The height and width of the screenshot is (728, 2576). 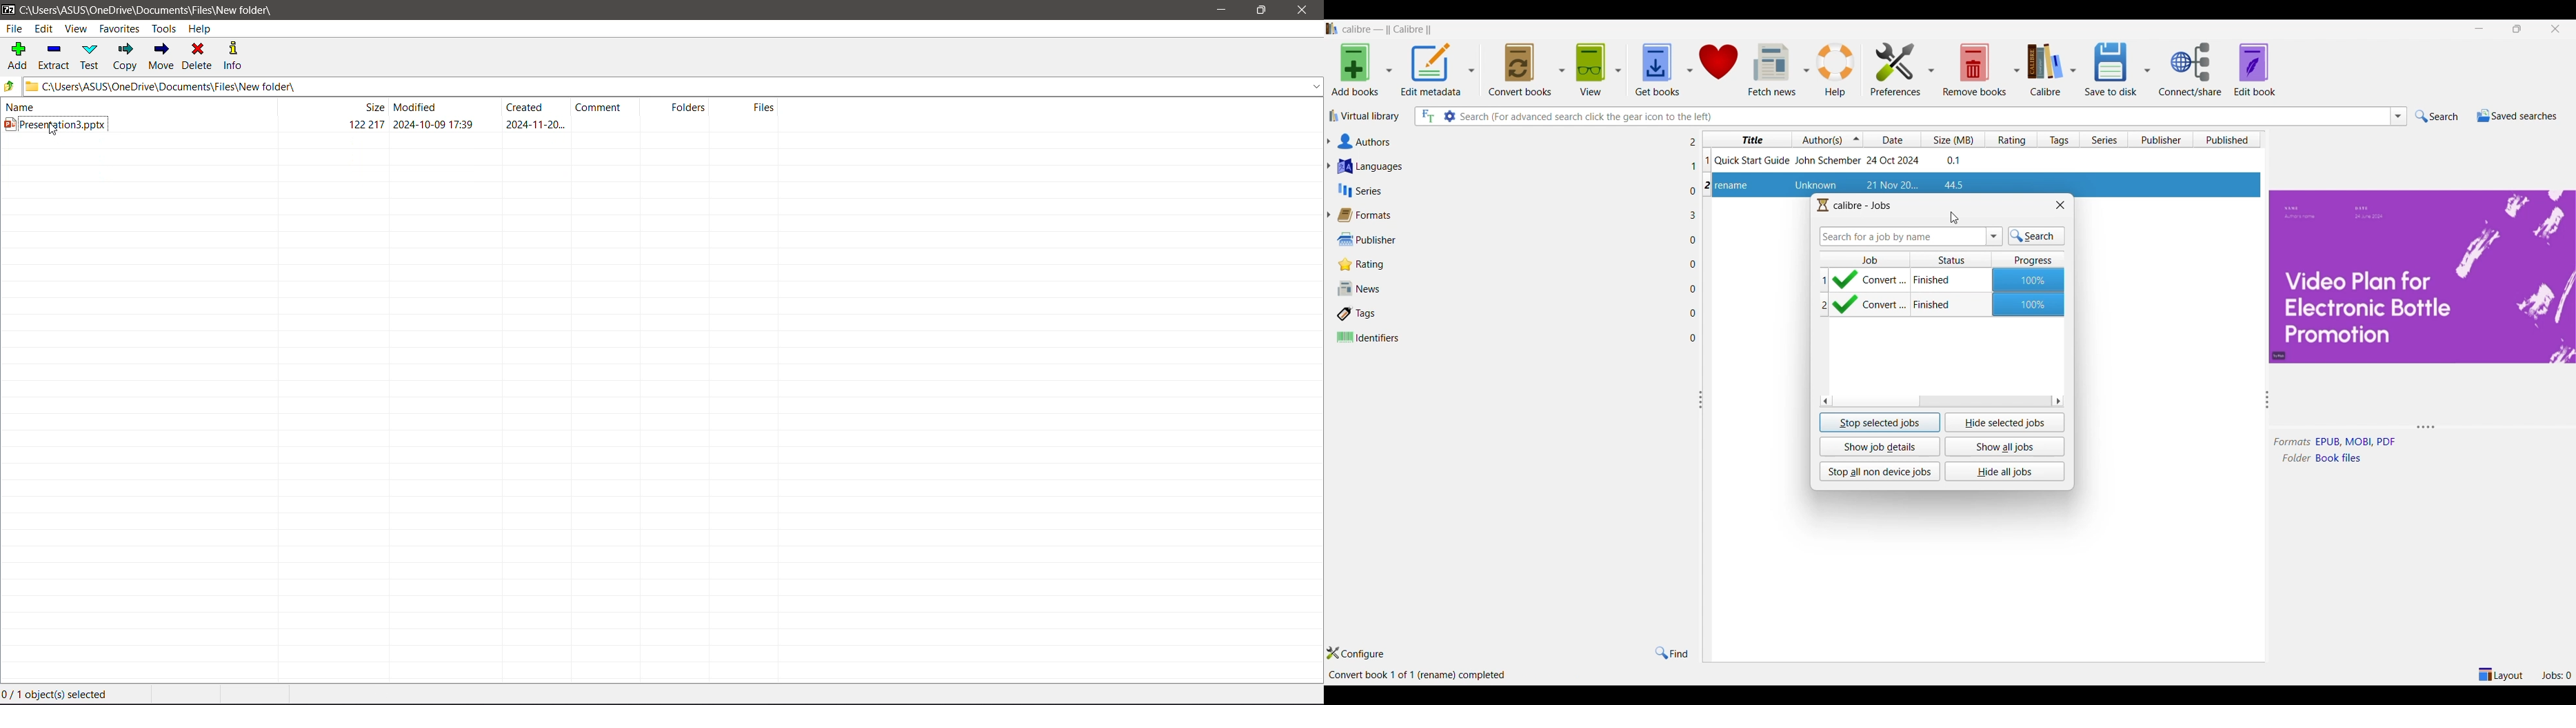 What do you see at coordinates (1771, 70) in the screenshot?
I see `Fetch news` at bounding box center [1771, 70].